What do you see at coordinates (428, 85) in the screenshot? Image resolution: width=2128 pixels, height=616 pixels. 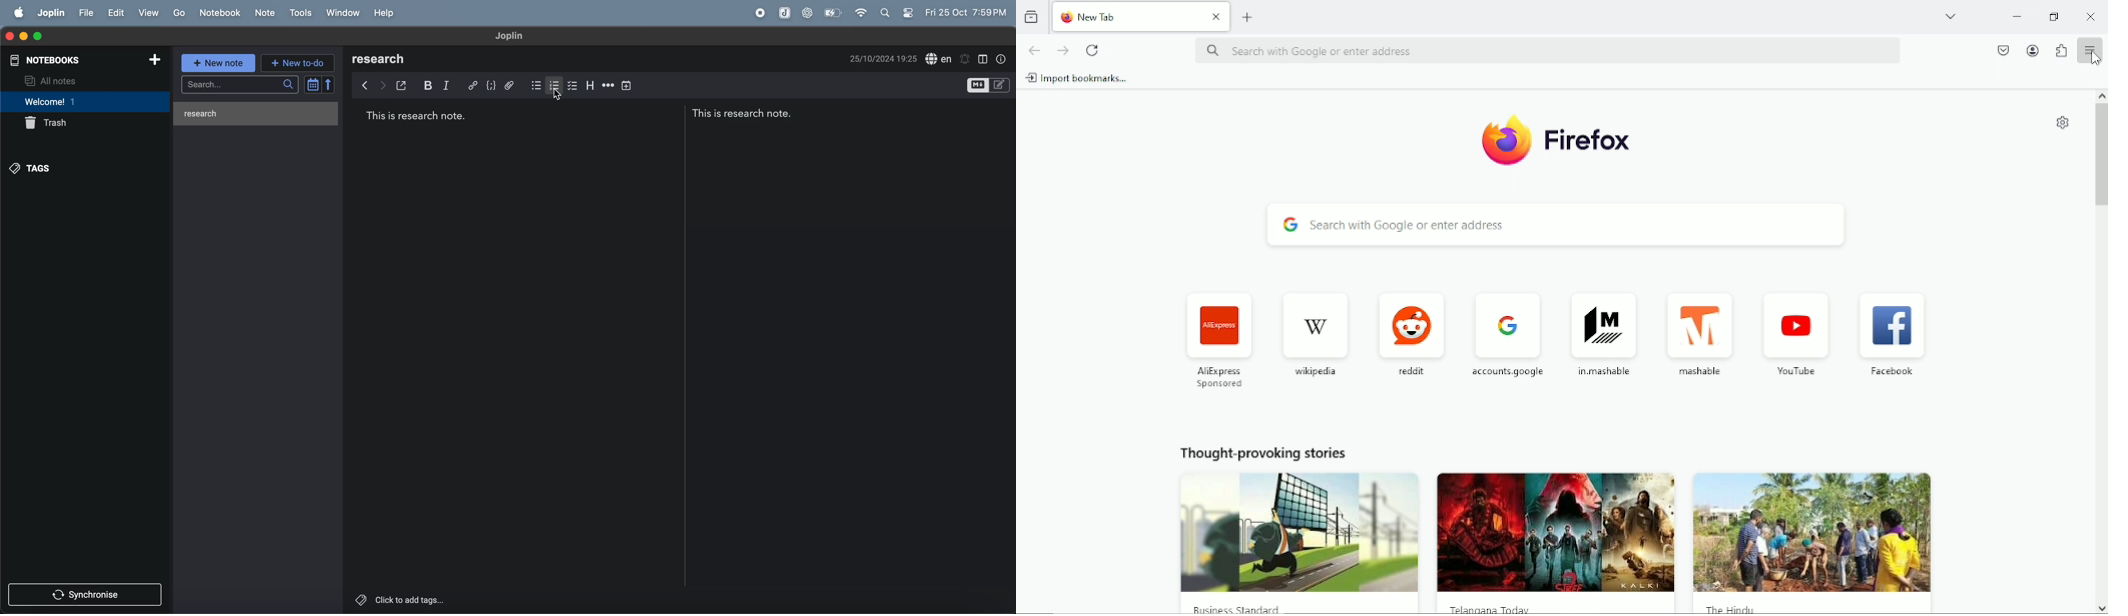 I see `bold ` at bounding box center [428, 85].